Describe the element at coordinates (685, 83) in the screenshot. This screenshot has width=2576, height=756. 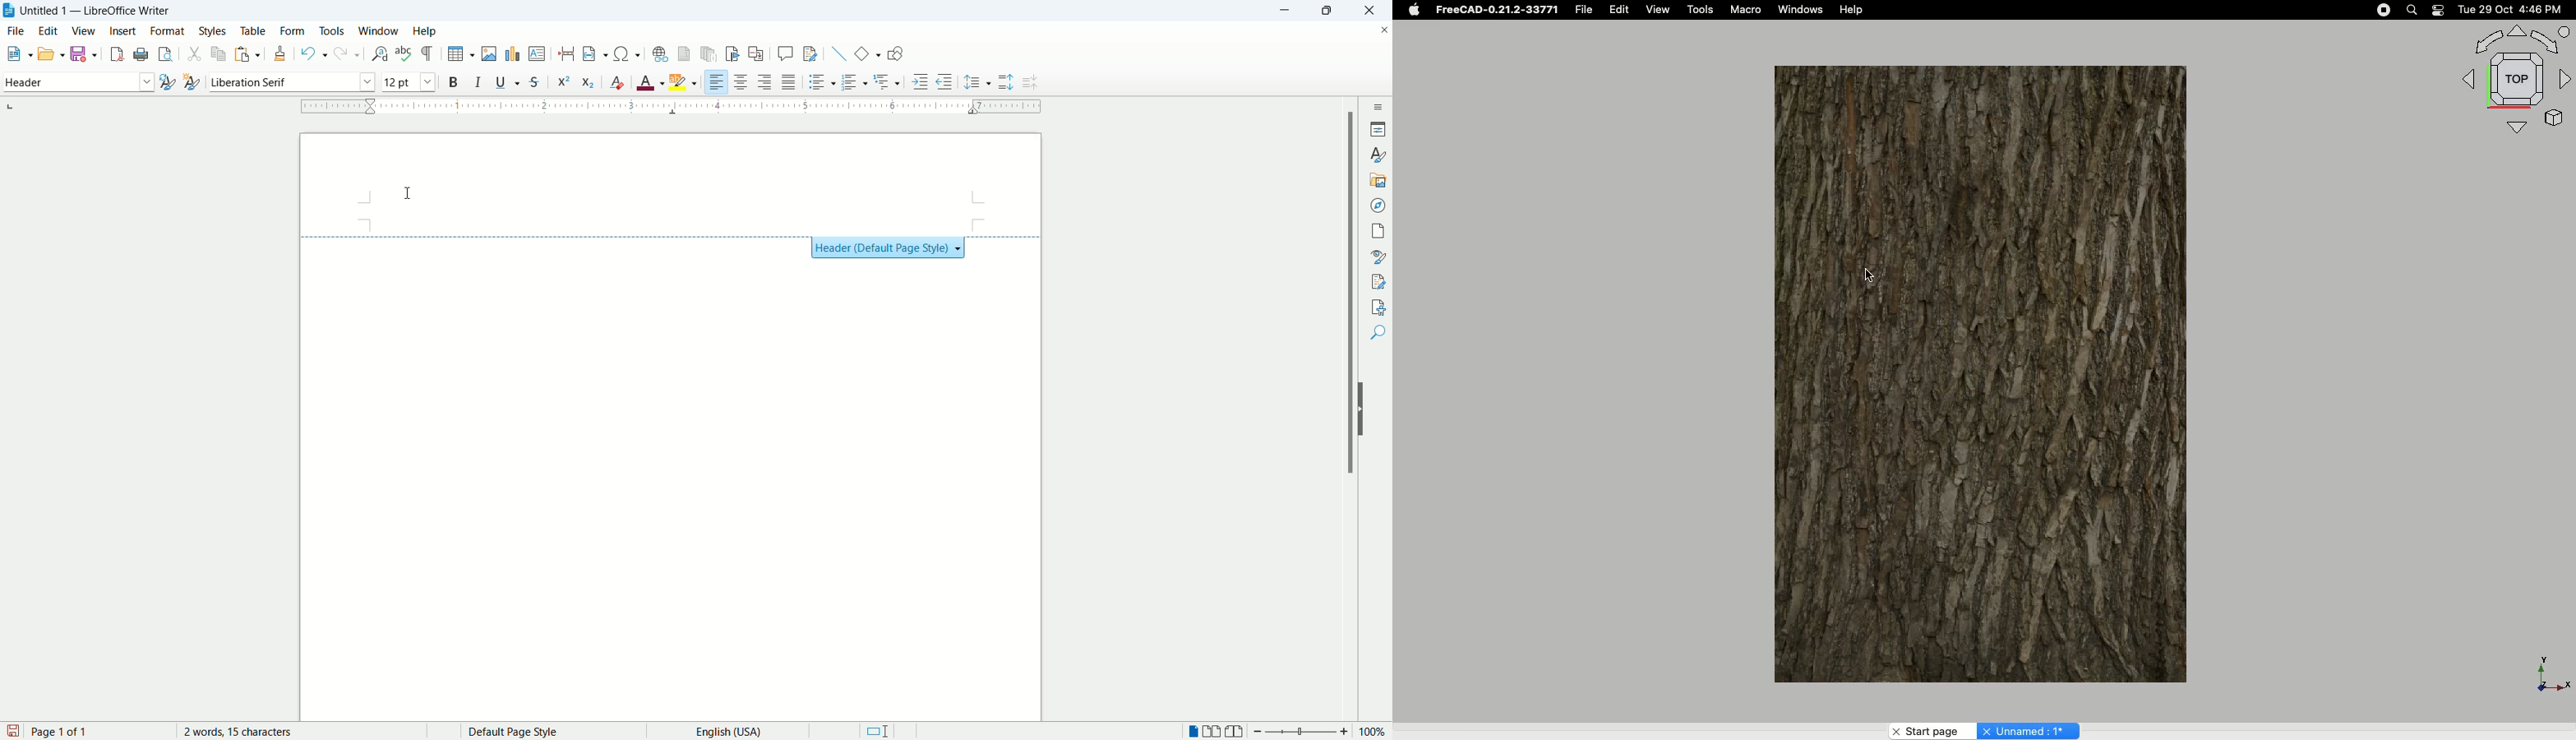
I see `text highlighting` at that location.